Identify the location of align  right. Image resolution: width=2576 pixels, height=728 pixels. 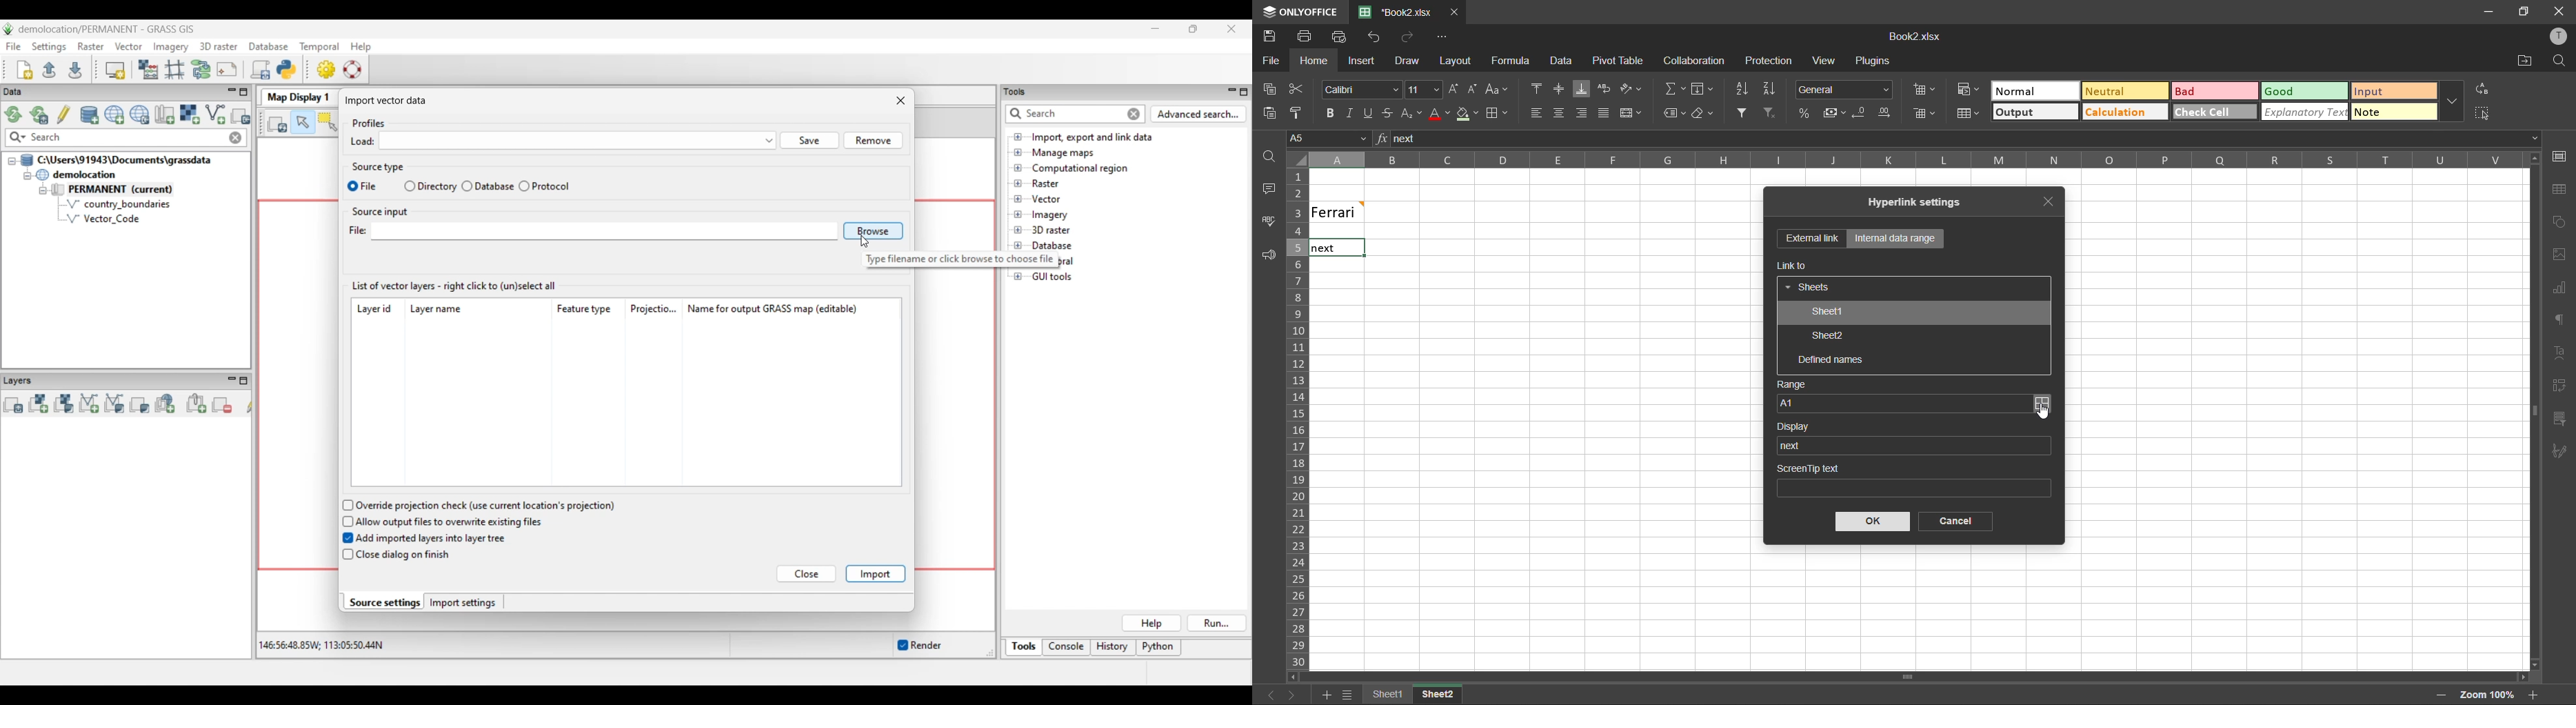
(1582, 117).